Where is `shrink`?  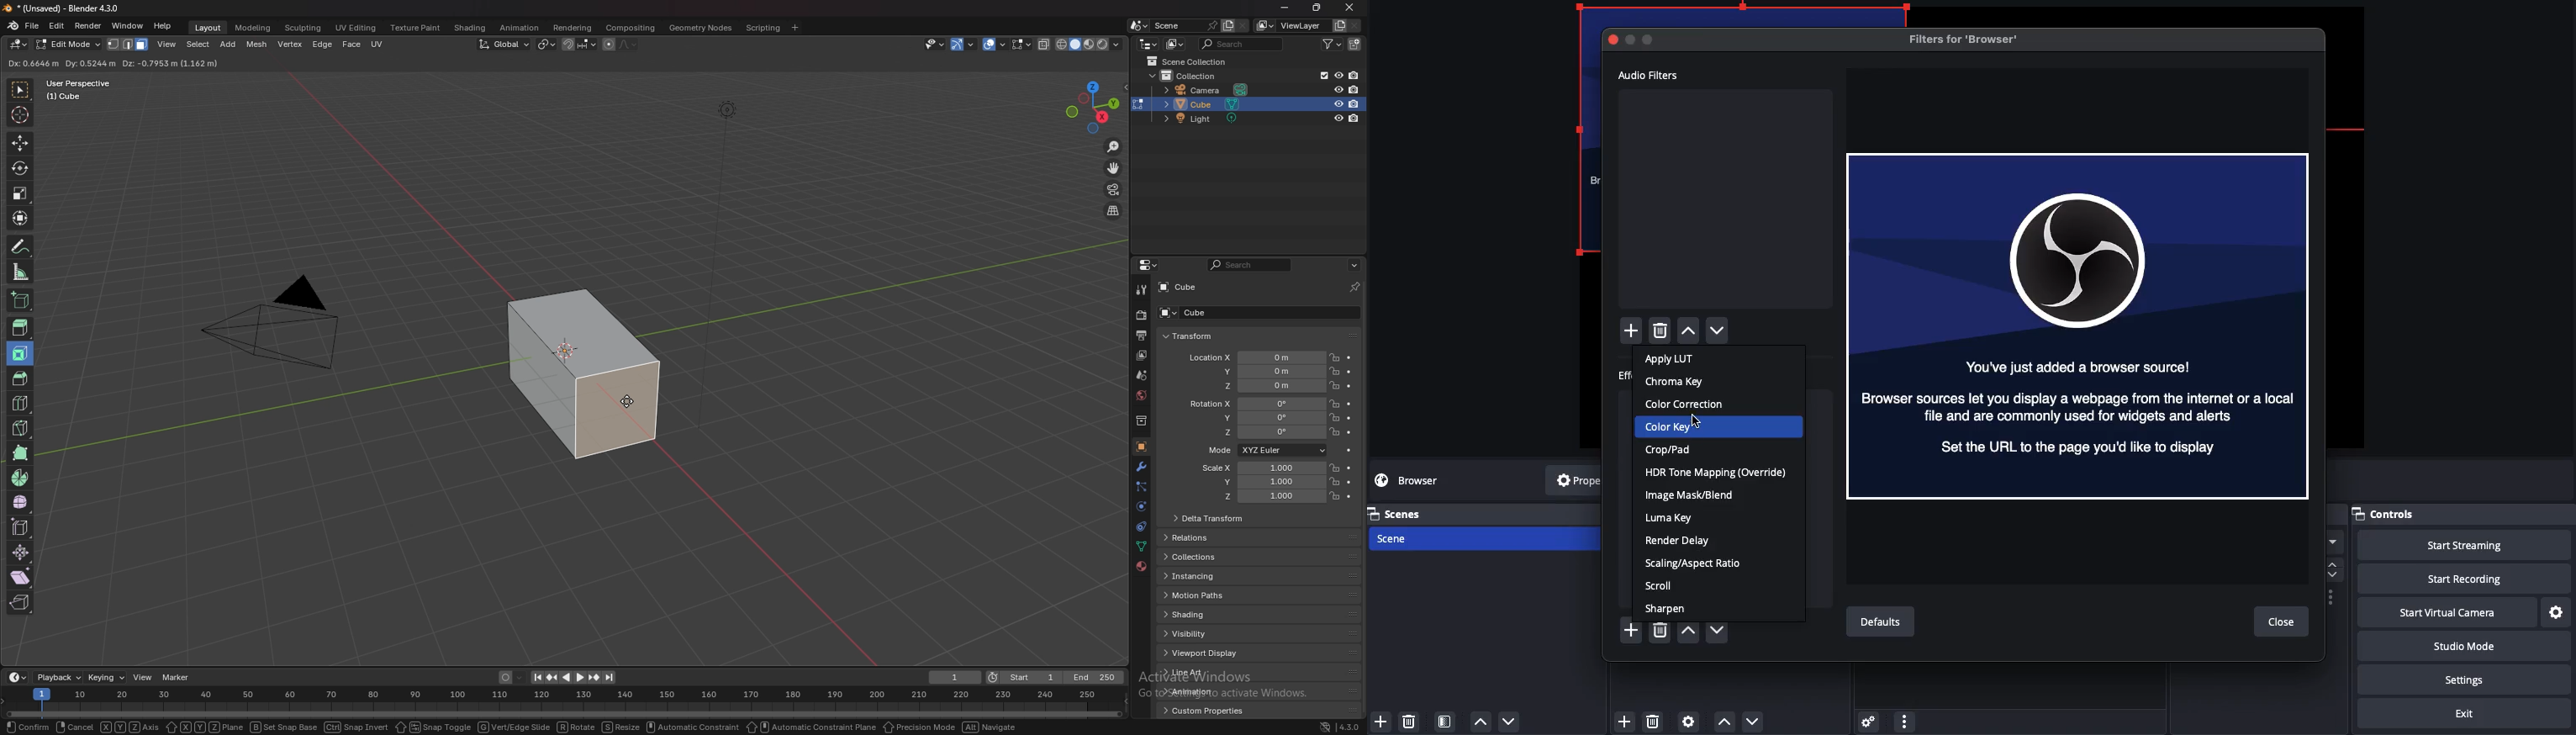
shrink is located at coordinates (21, 552).